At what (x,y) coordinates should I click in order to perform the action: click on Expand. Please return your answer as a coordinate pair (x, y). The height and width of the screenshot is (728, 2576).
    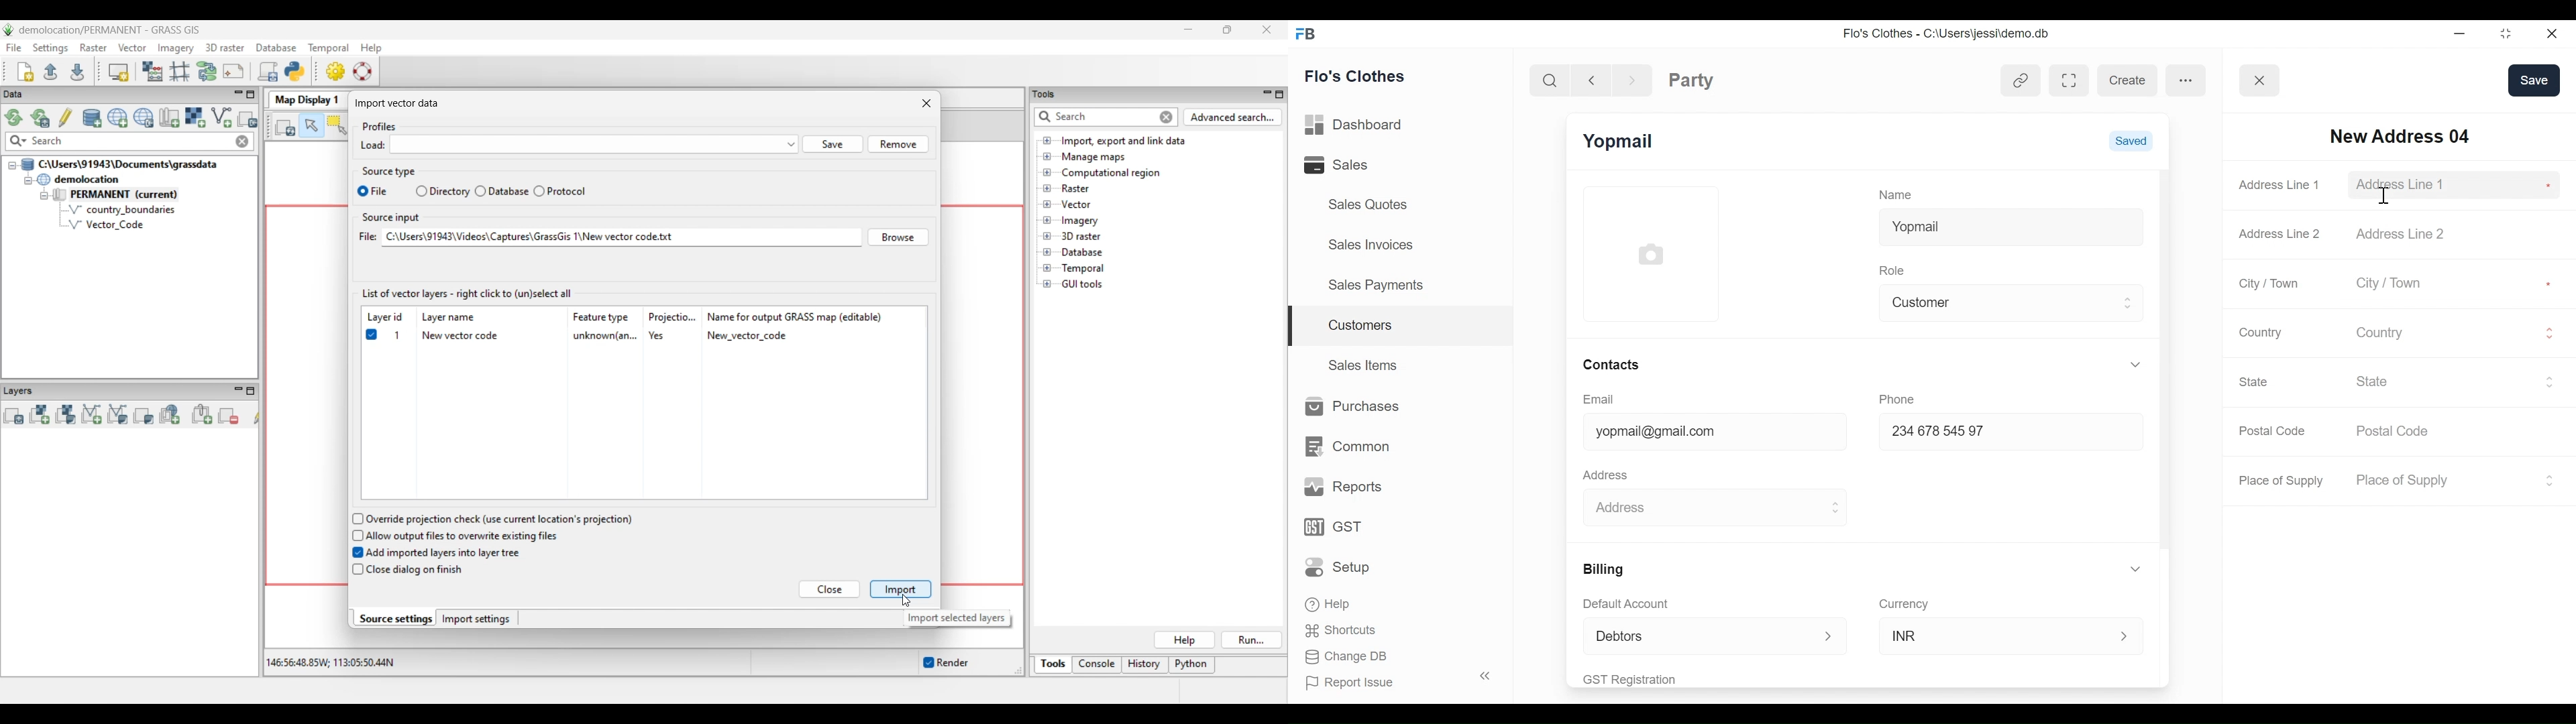
    Looking at the image, I should click on (2138, 569).